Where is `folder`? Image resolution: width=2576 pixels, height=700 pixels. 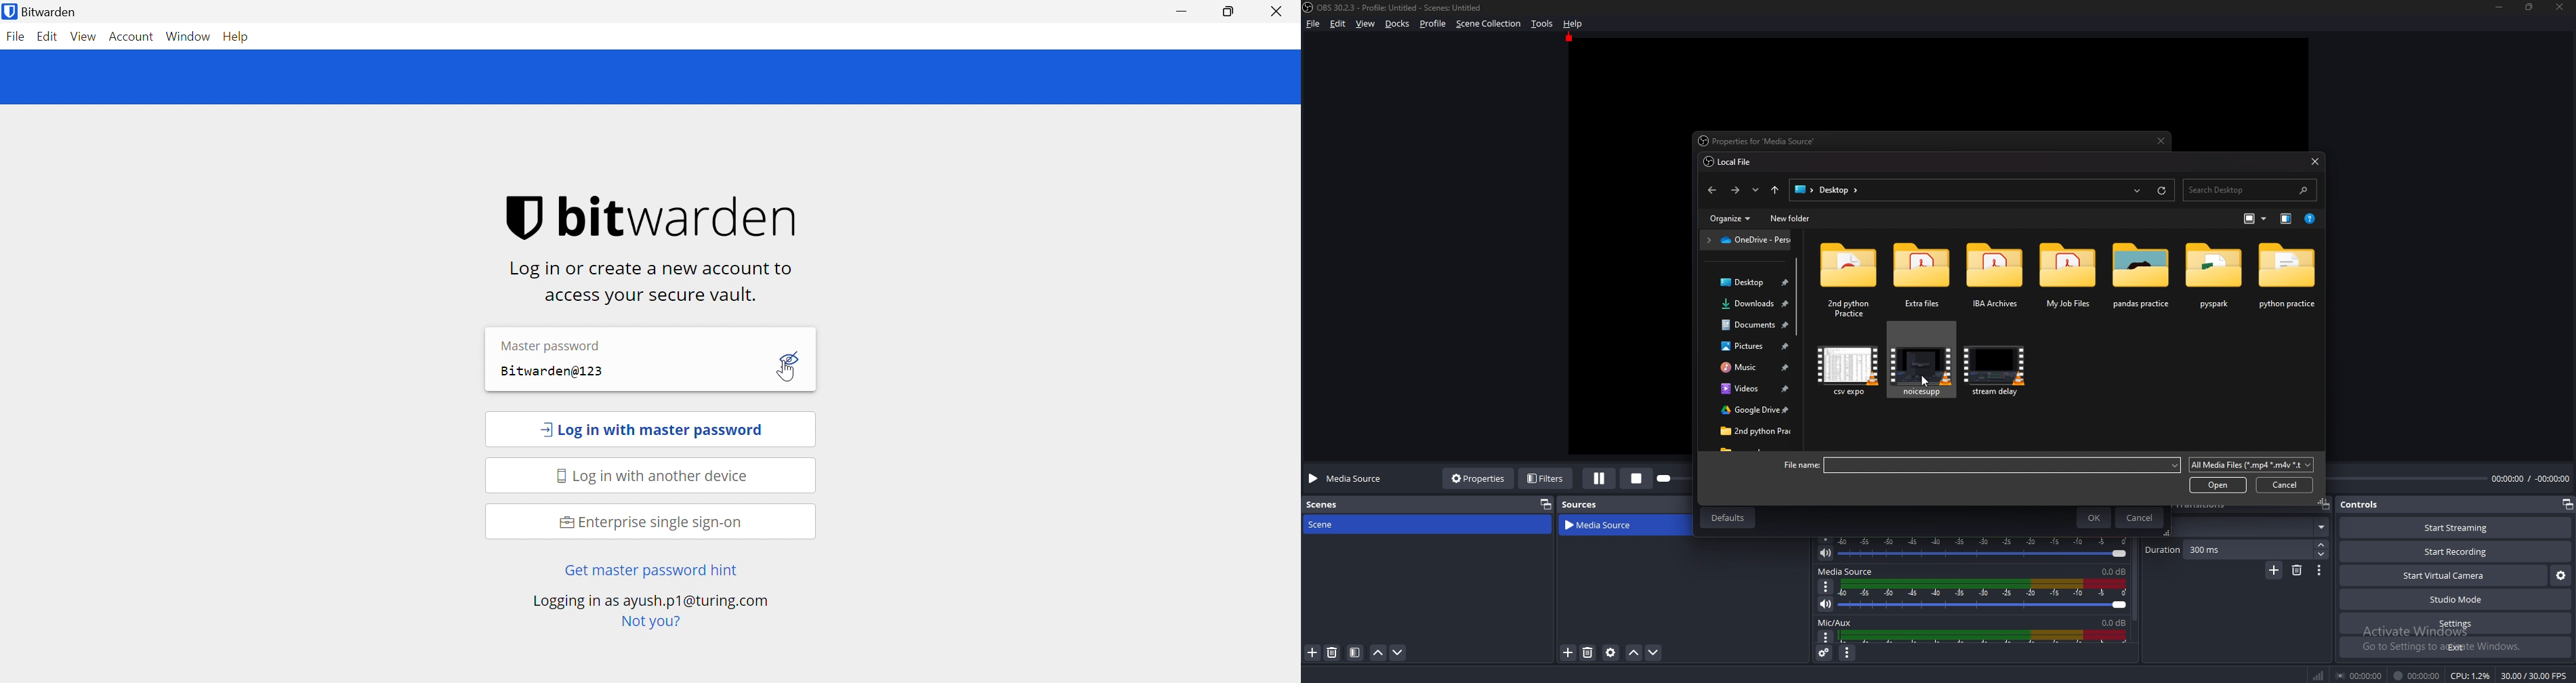 folder is located at coordinates (2142, 276).